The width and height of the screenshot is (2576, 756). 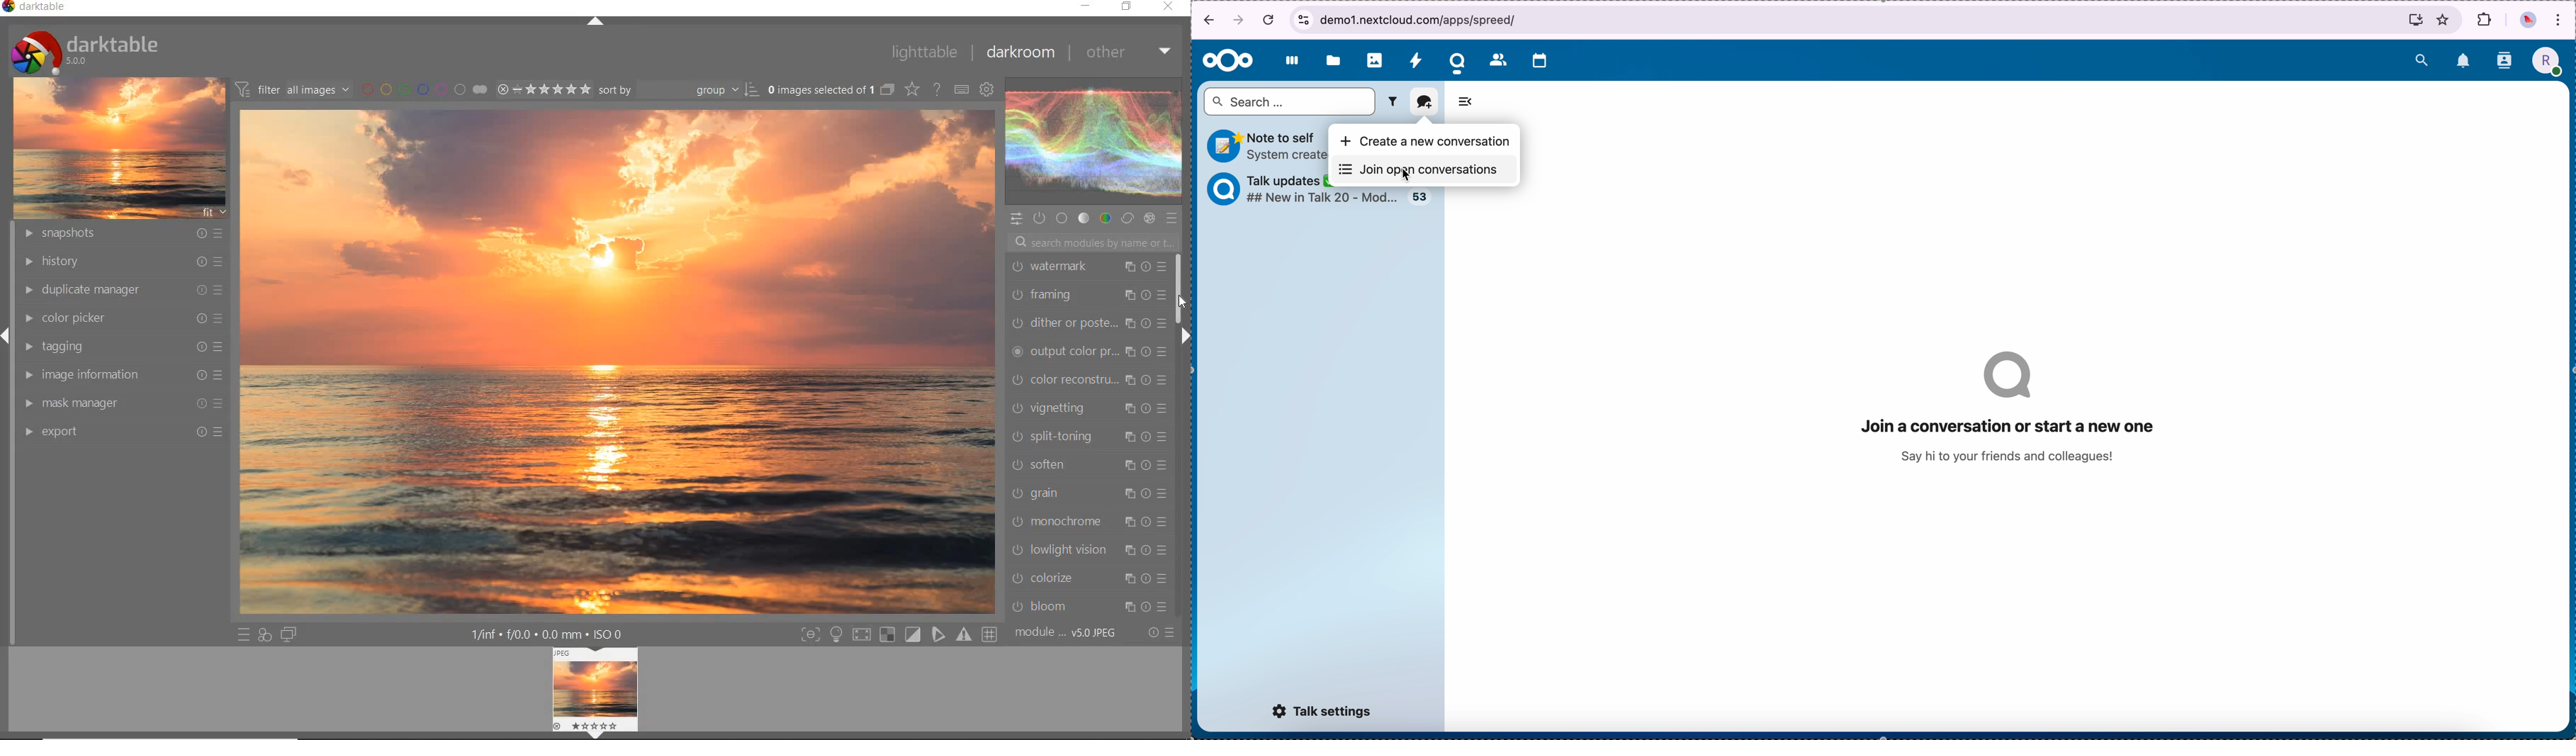 What do you see at coordinates (899, 634) in the screenshot?
I see `TOGGLE MODE` at bounding box center [899, 634].